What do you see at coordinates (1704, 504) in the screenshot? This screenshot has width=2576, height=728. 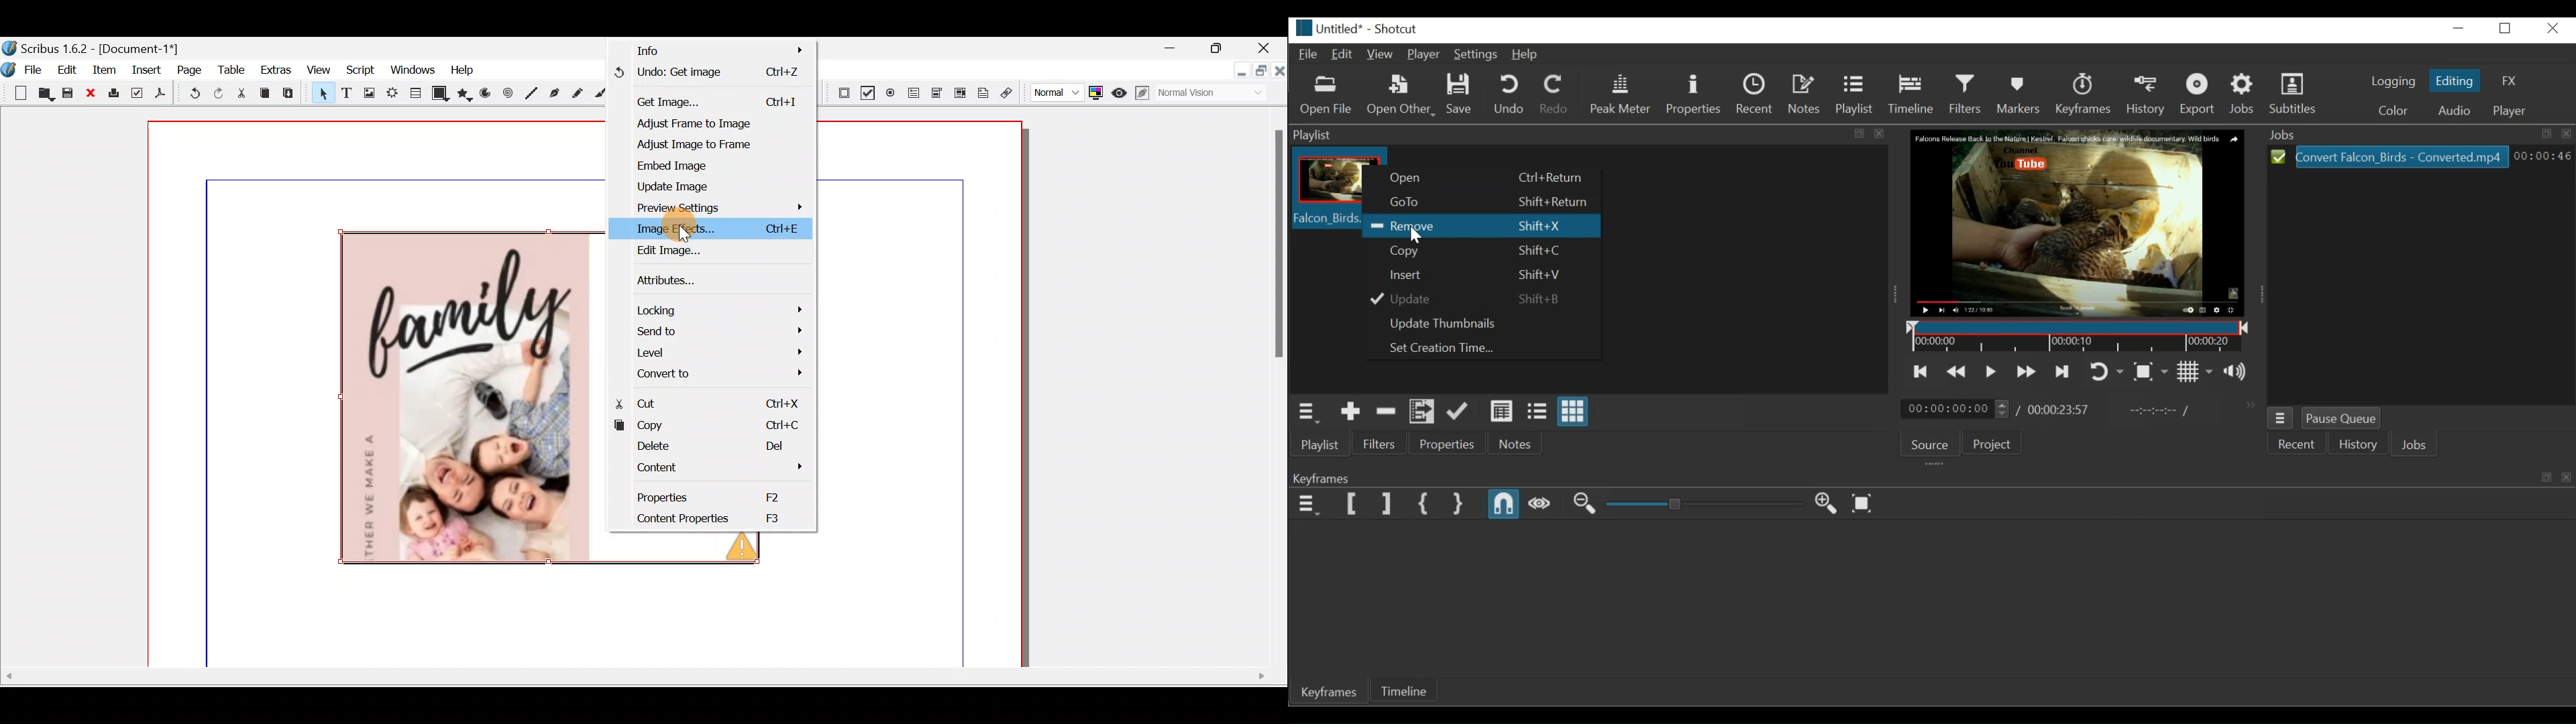 I see `Adjust Zoom keyframe` at bounding box center [1704, 504].